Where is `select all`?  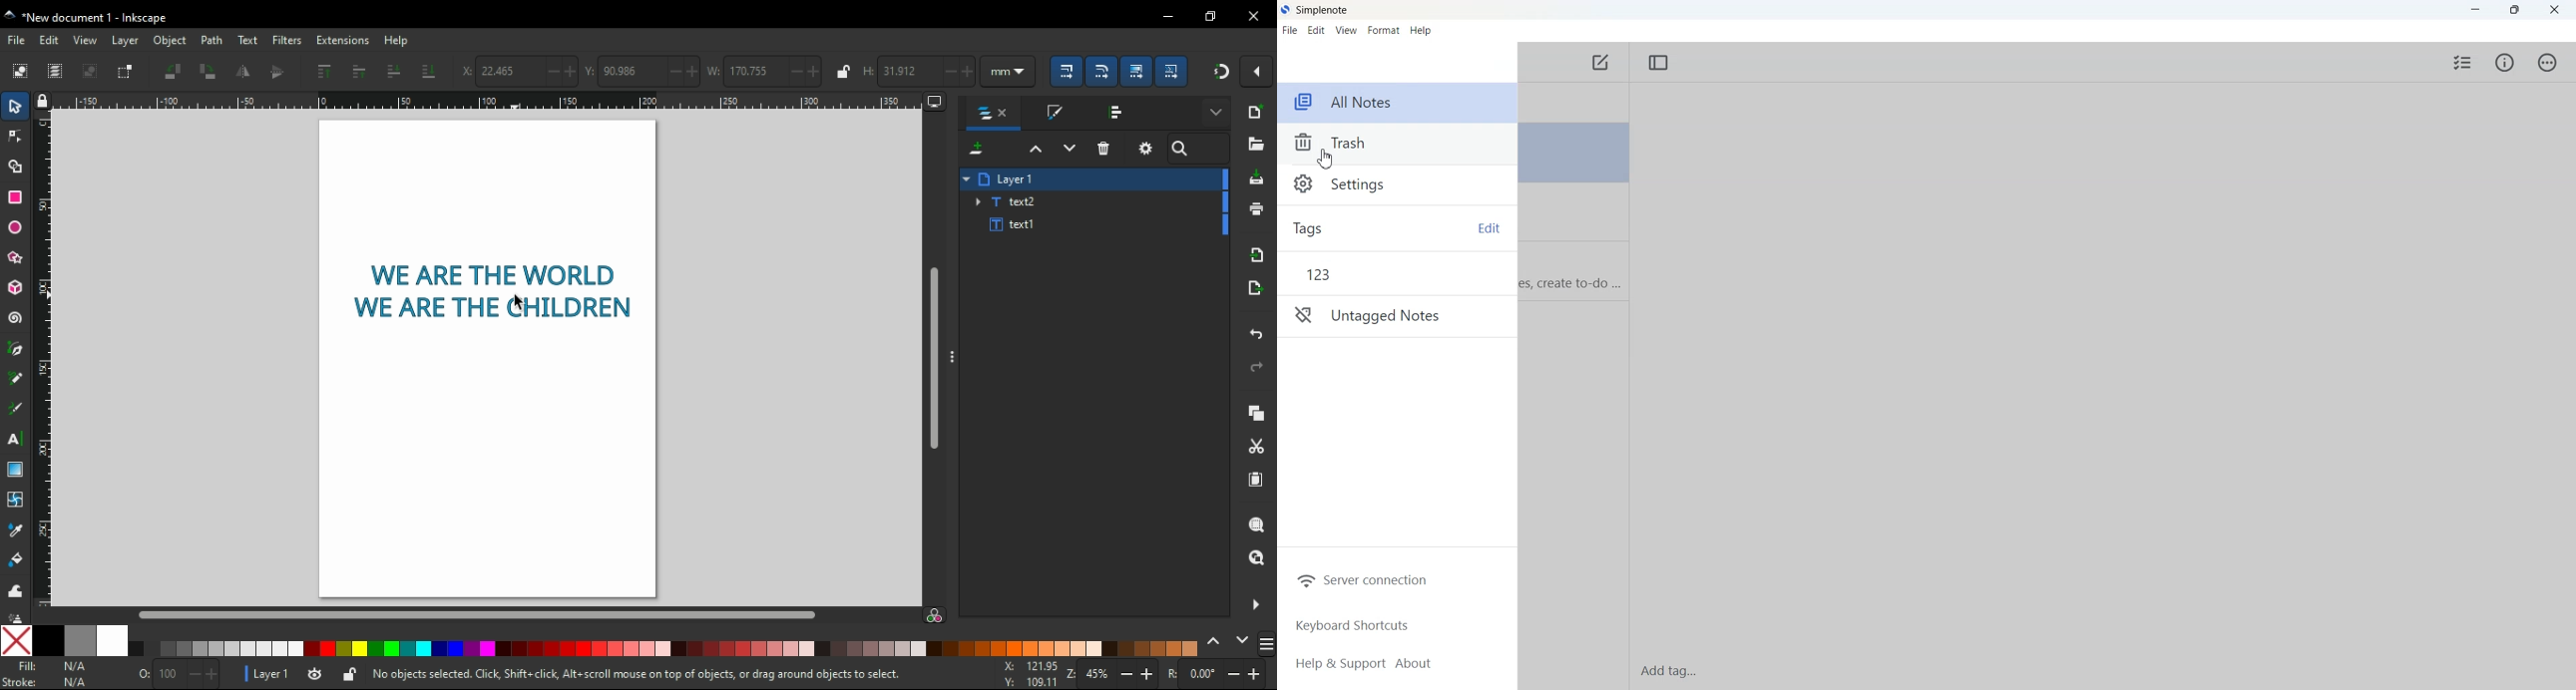 select all is located at coordinates (56, 72).